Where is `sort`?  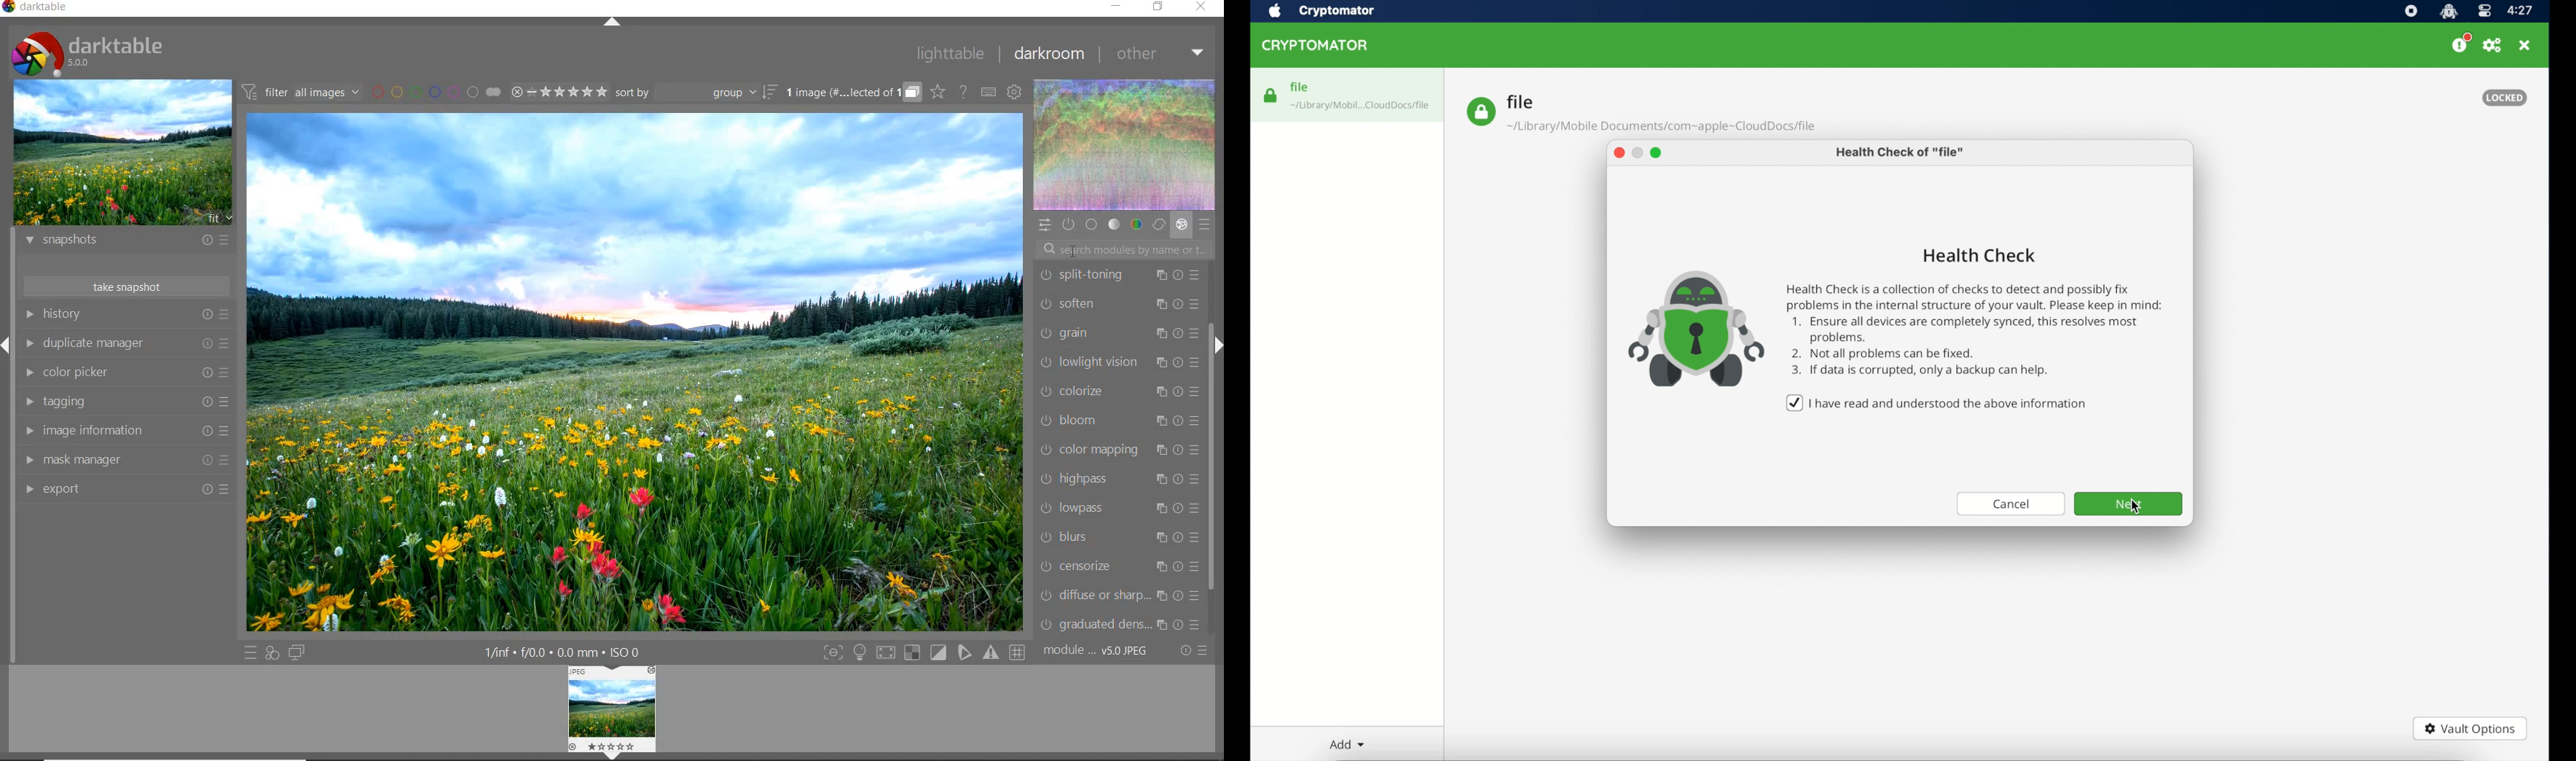 sort is located at coordinates (695, 94).